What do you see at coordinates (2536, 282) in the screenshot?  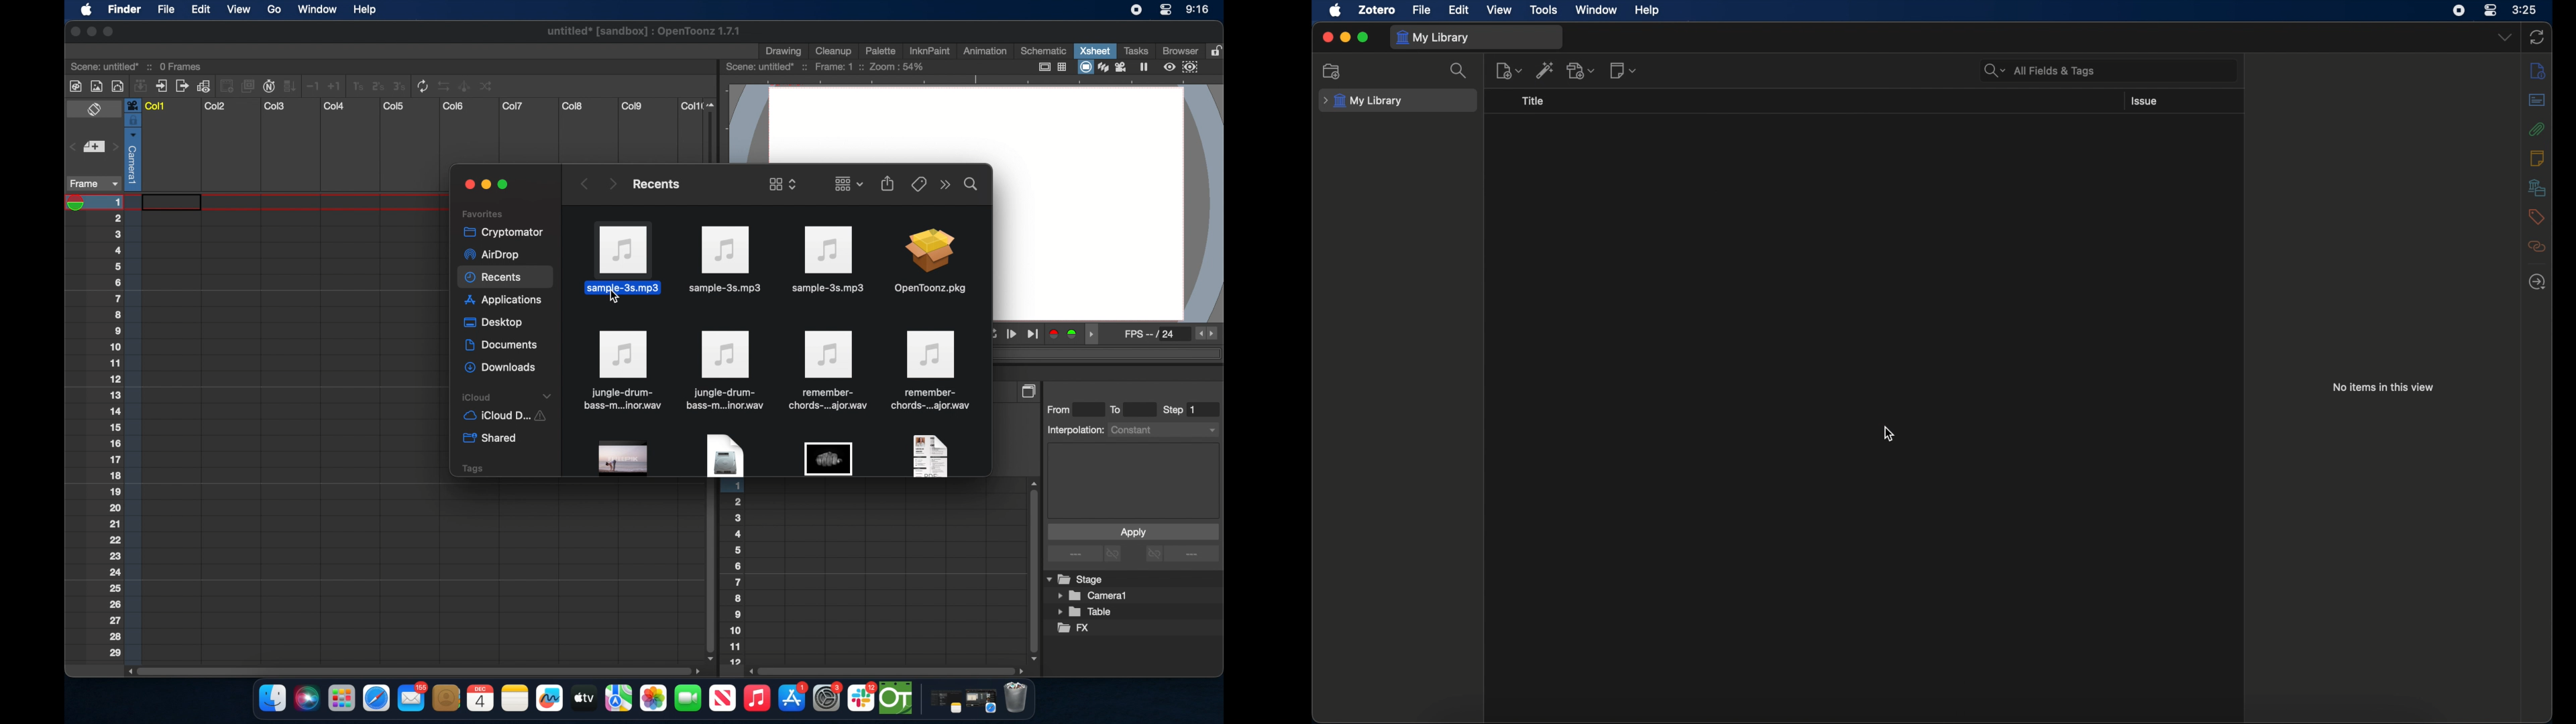 I see `locate` at bounding box center [2536, 282].